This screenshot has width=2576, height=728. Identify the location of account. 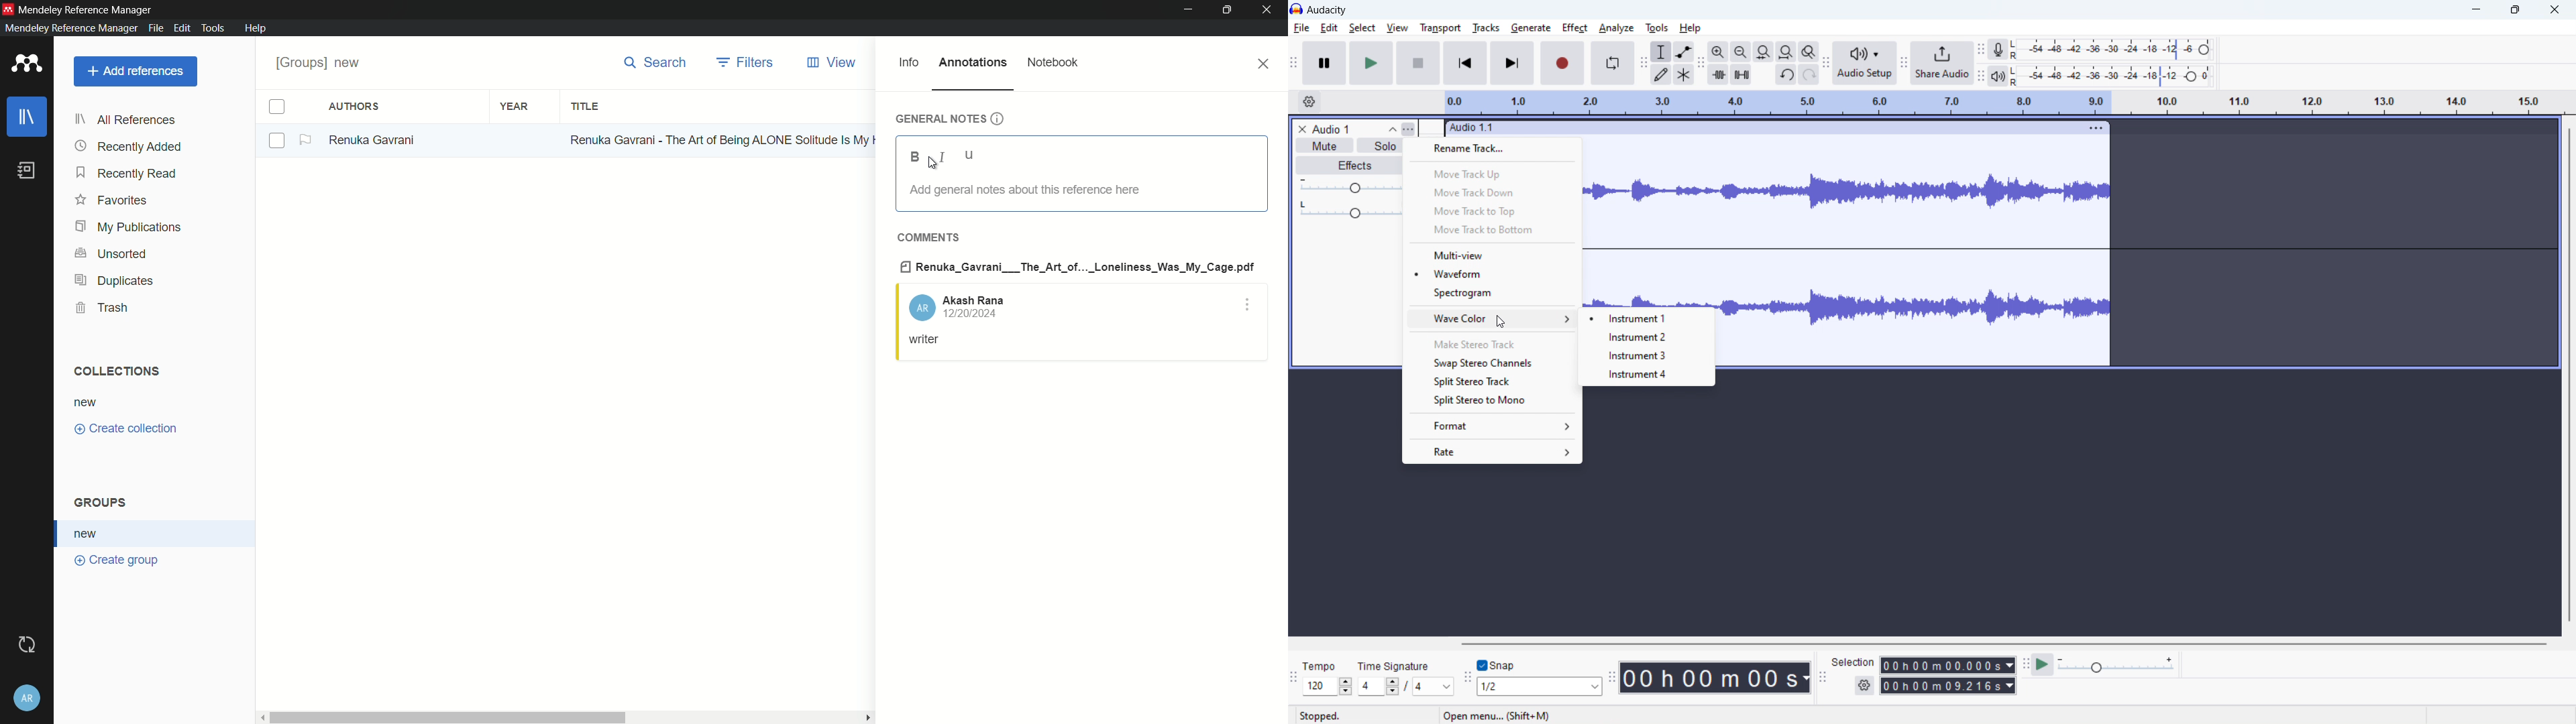
(957, 306).